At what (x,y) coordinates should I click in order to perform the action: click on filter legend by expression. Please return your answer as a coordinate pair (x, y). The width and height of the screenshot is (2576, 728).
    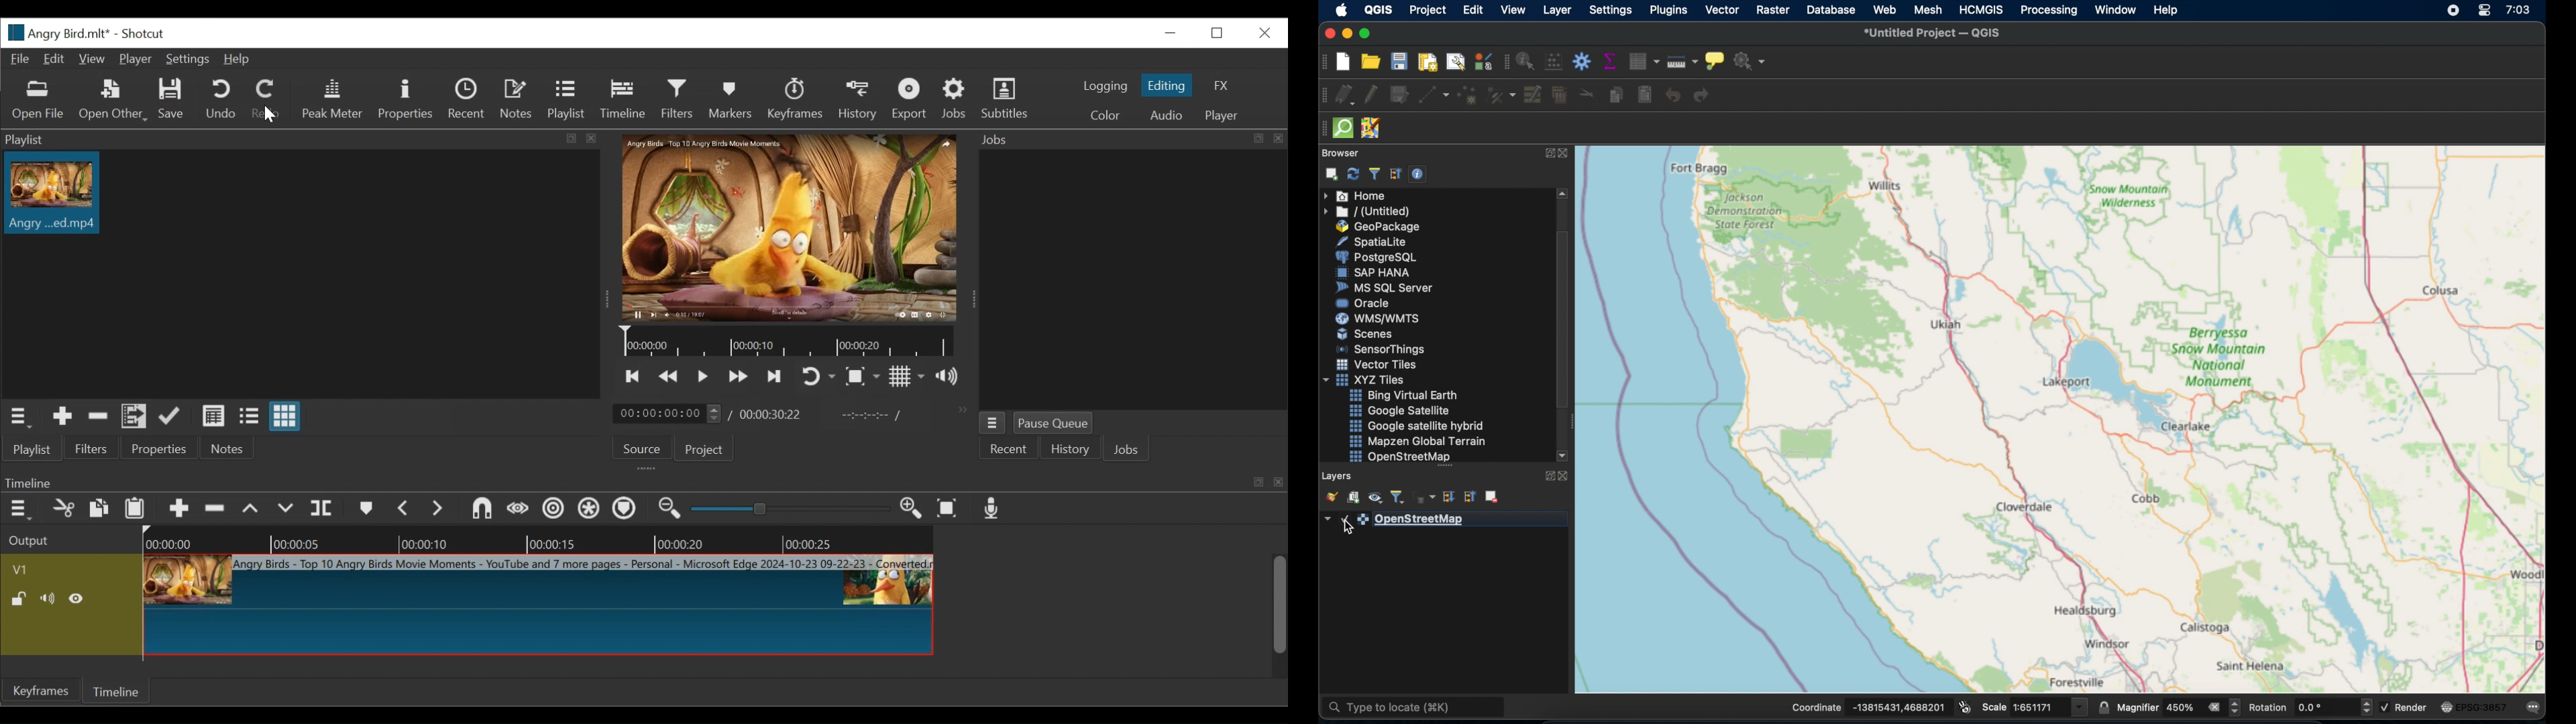
    Looking at the image, I should click on (1425, 495).